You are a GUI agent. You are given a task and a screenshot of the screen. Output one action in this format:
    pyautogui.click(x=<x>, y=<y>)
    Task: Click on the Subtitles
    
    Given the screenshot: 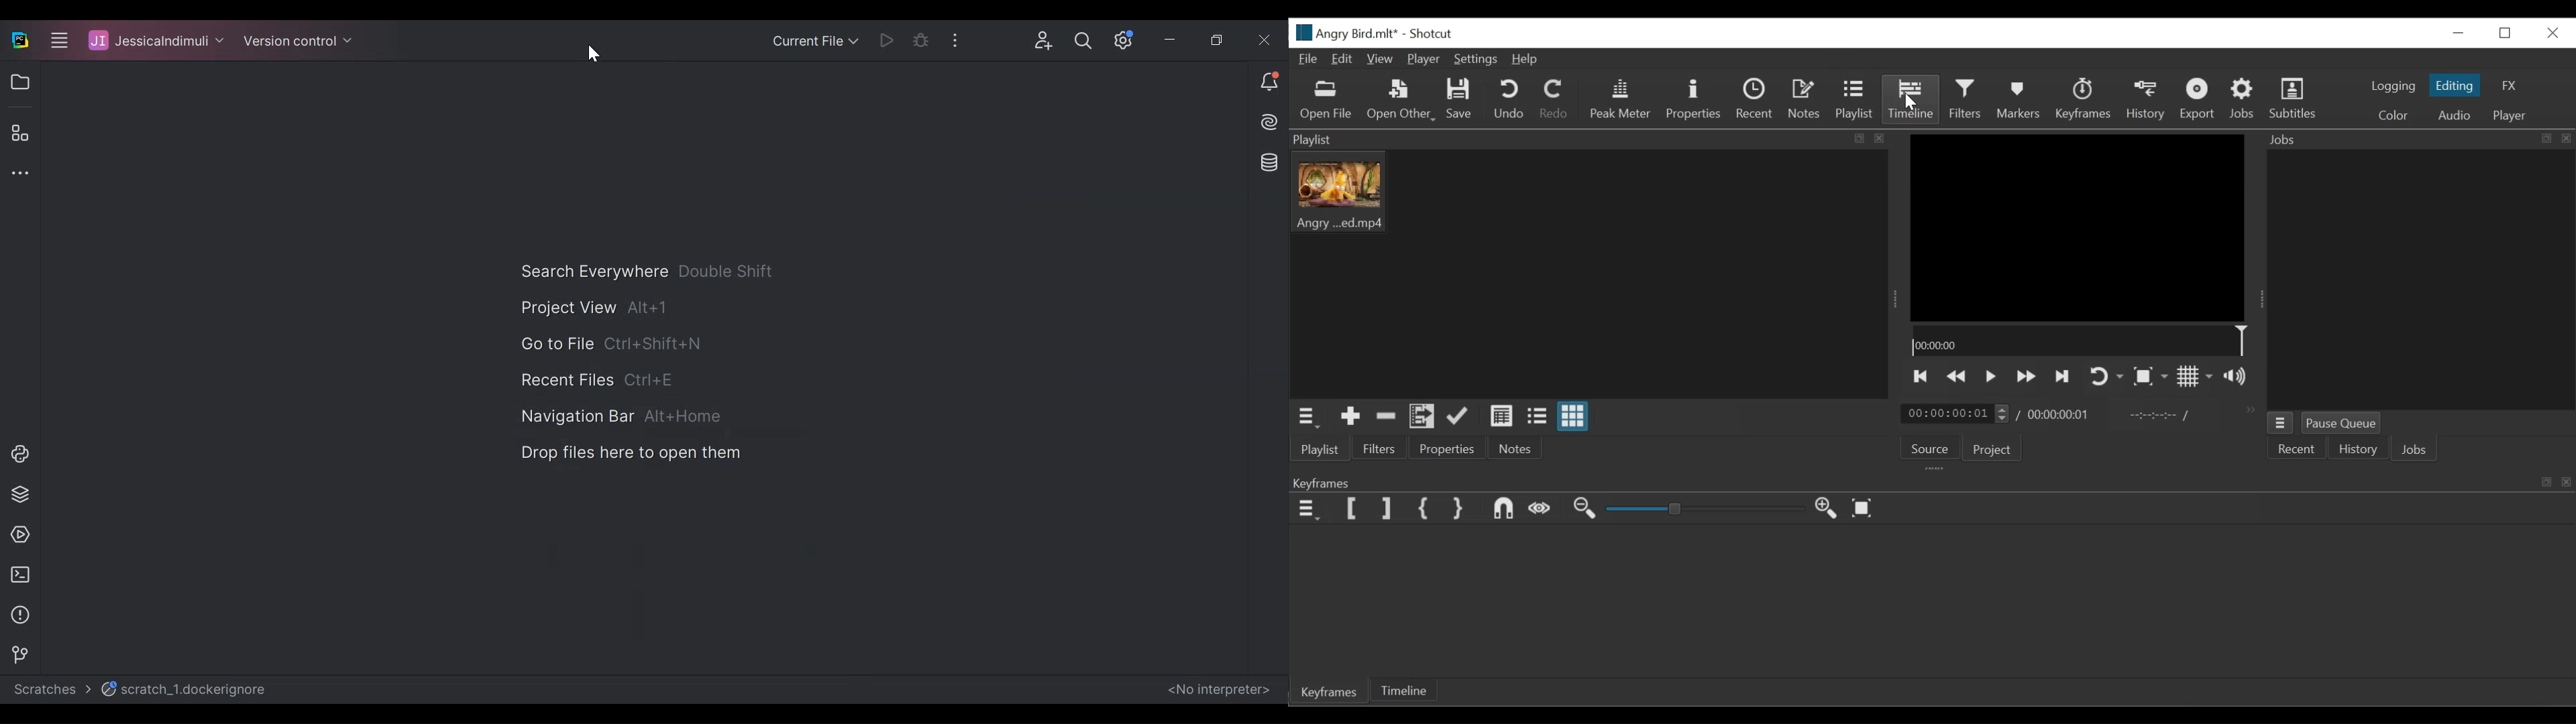 What is the action you would take?
    pyautogui.click(x=2294, y=99)
    